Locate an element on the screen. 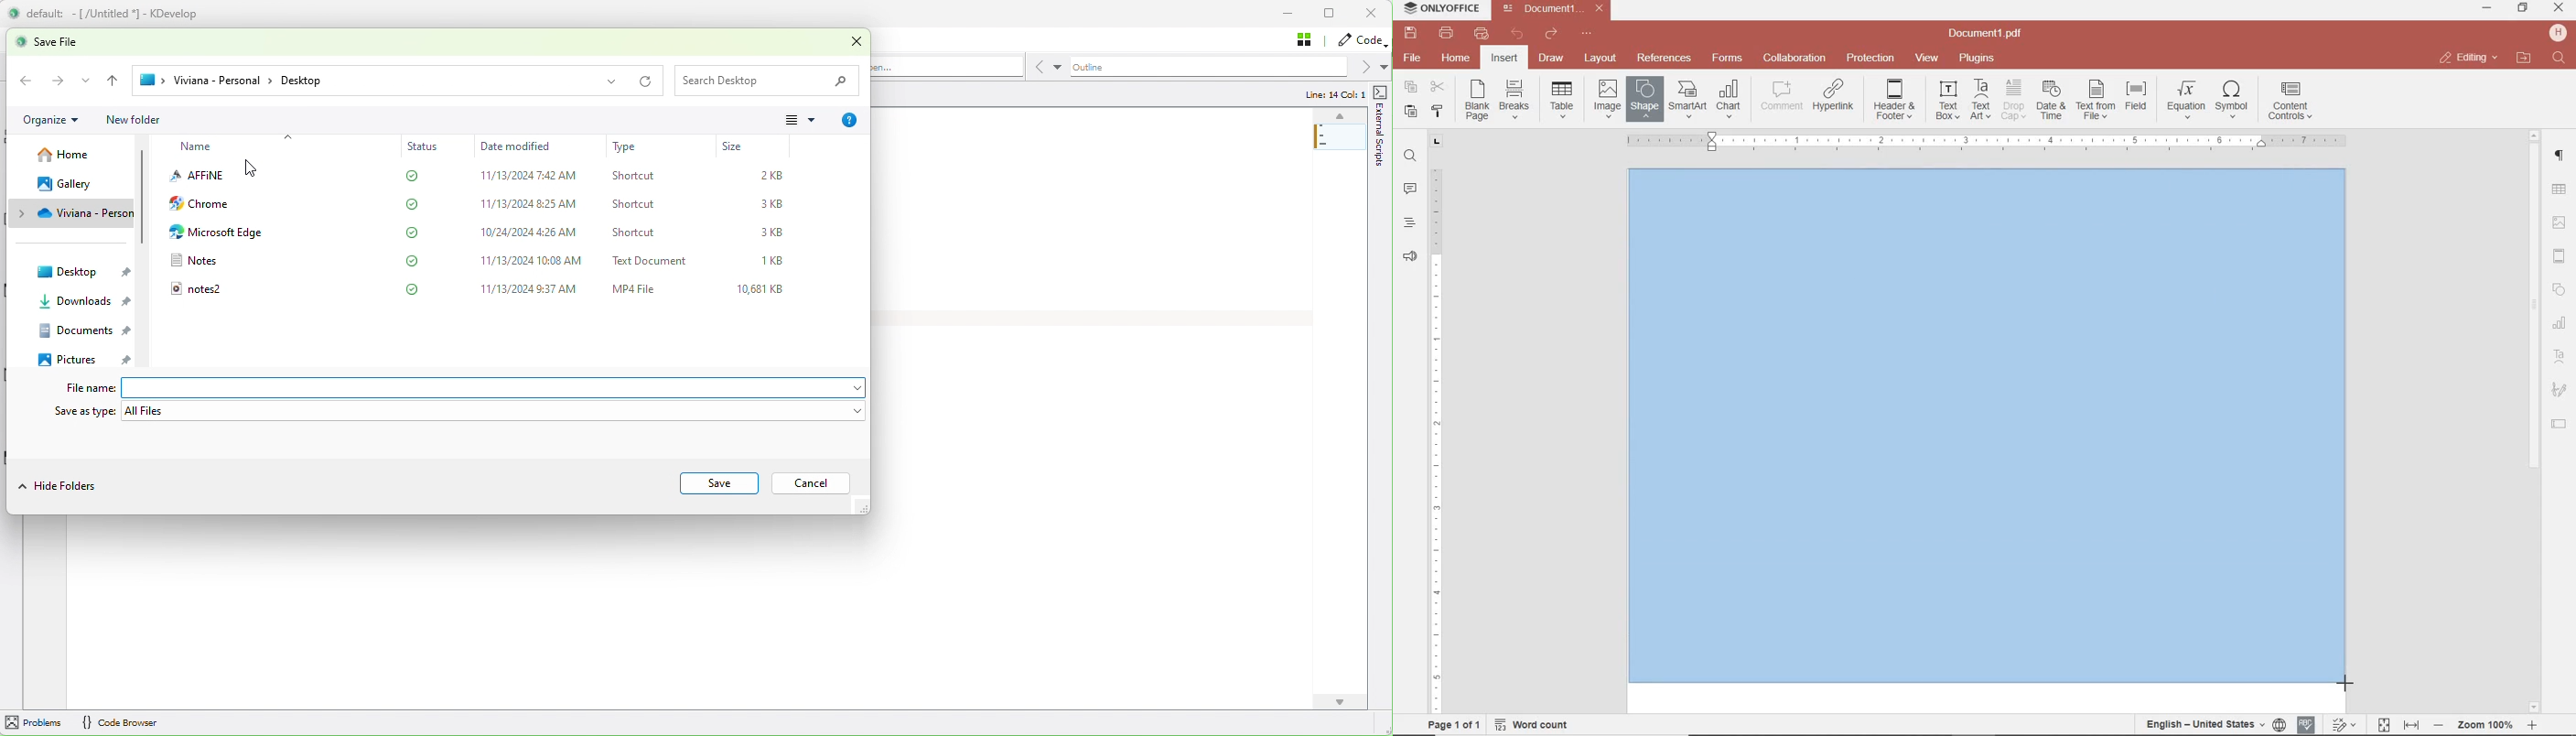 This screenshot has width=2576, height=756. INSERT FIELD is located at coordinates (2138, 96).